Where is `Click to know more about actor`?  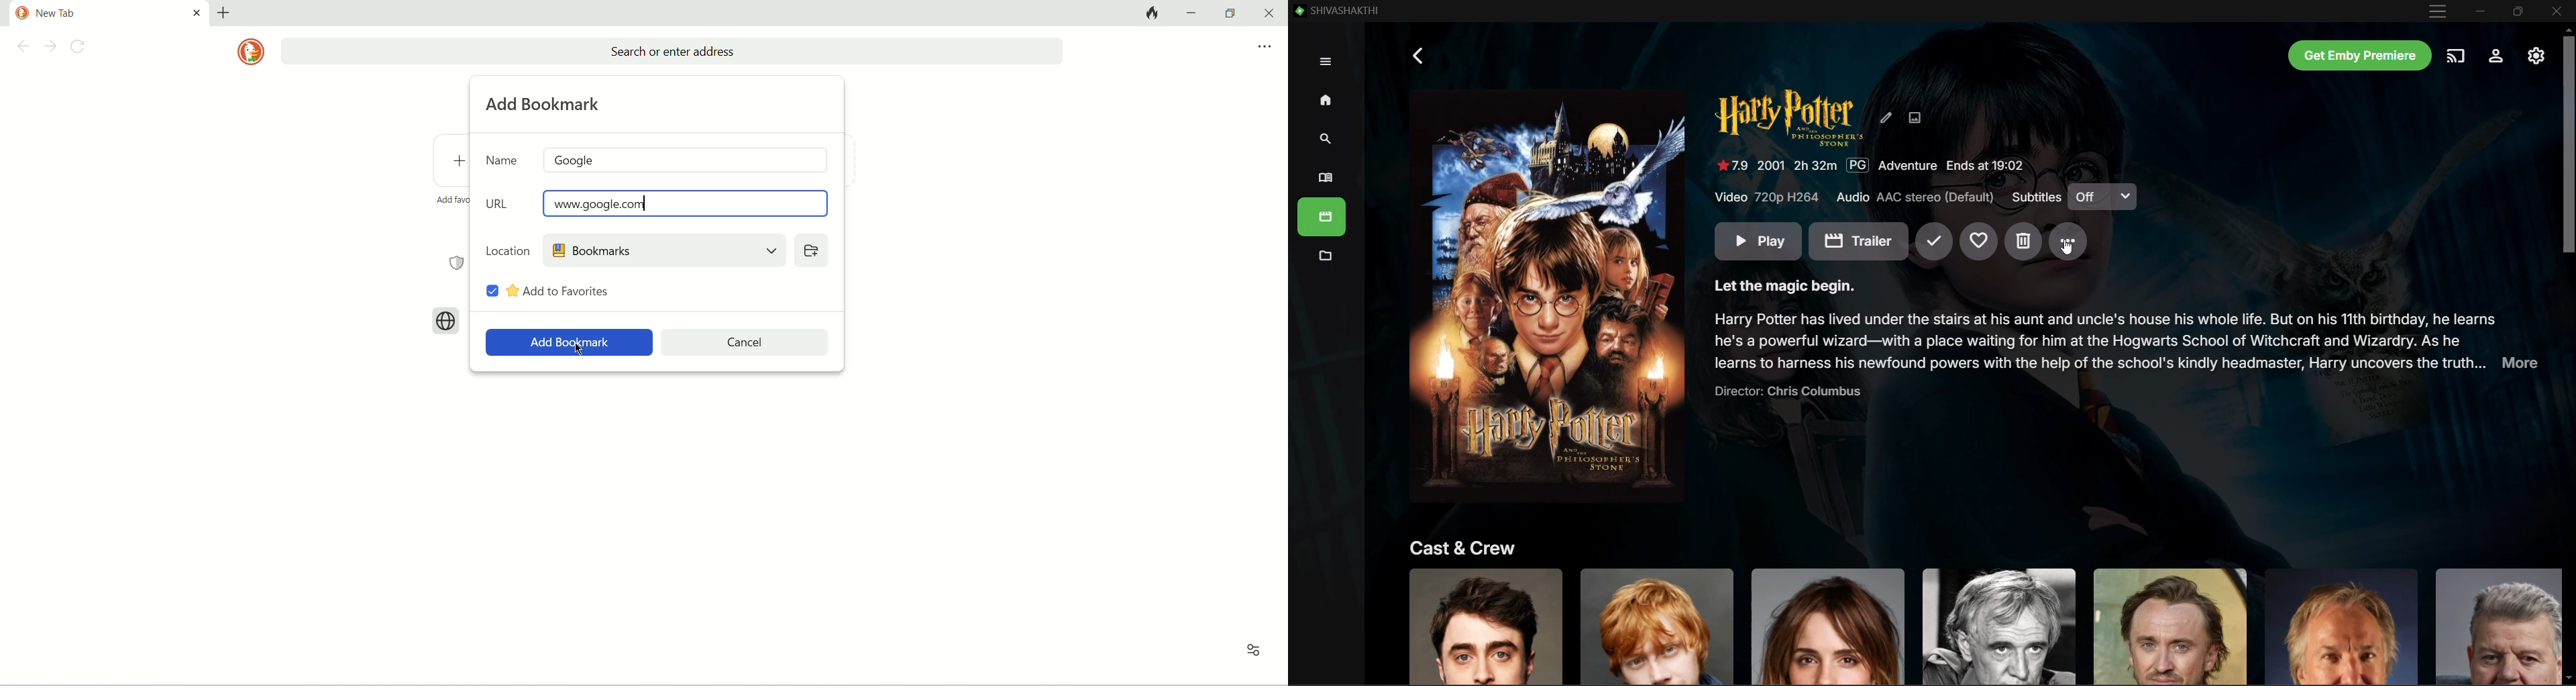 Click to know more about actor is located at coordinates (2340, 626).